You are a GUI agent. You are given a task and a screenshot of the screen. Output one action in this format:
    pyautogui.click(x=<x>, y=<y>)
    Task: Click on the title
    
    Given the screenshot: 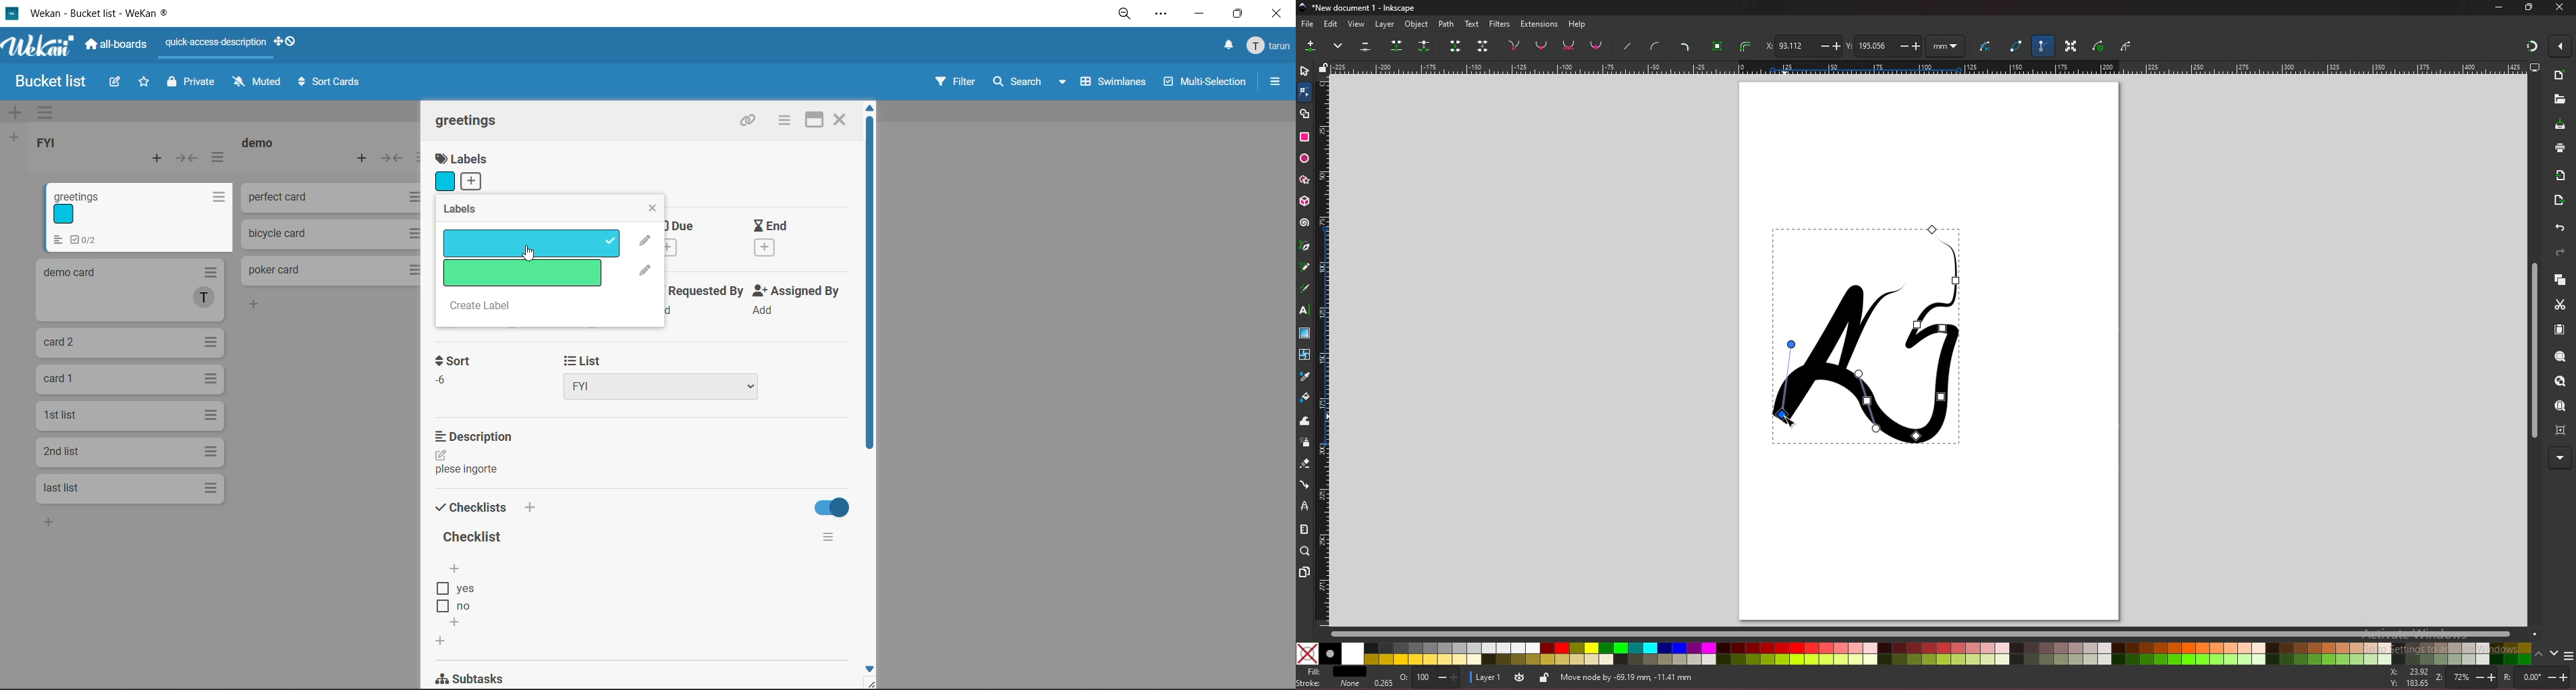 What is the action you would take?
    pyautogui.click(x=473, y=536)
    